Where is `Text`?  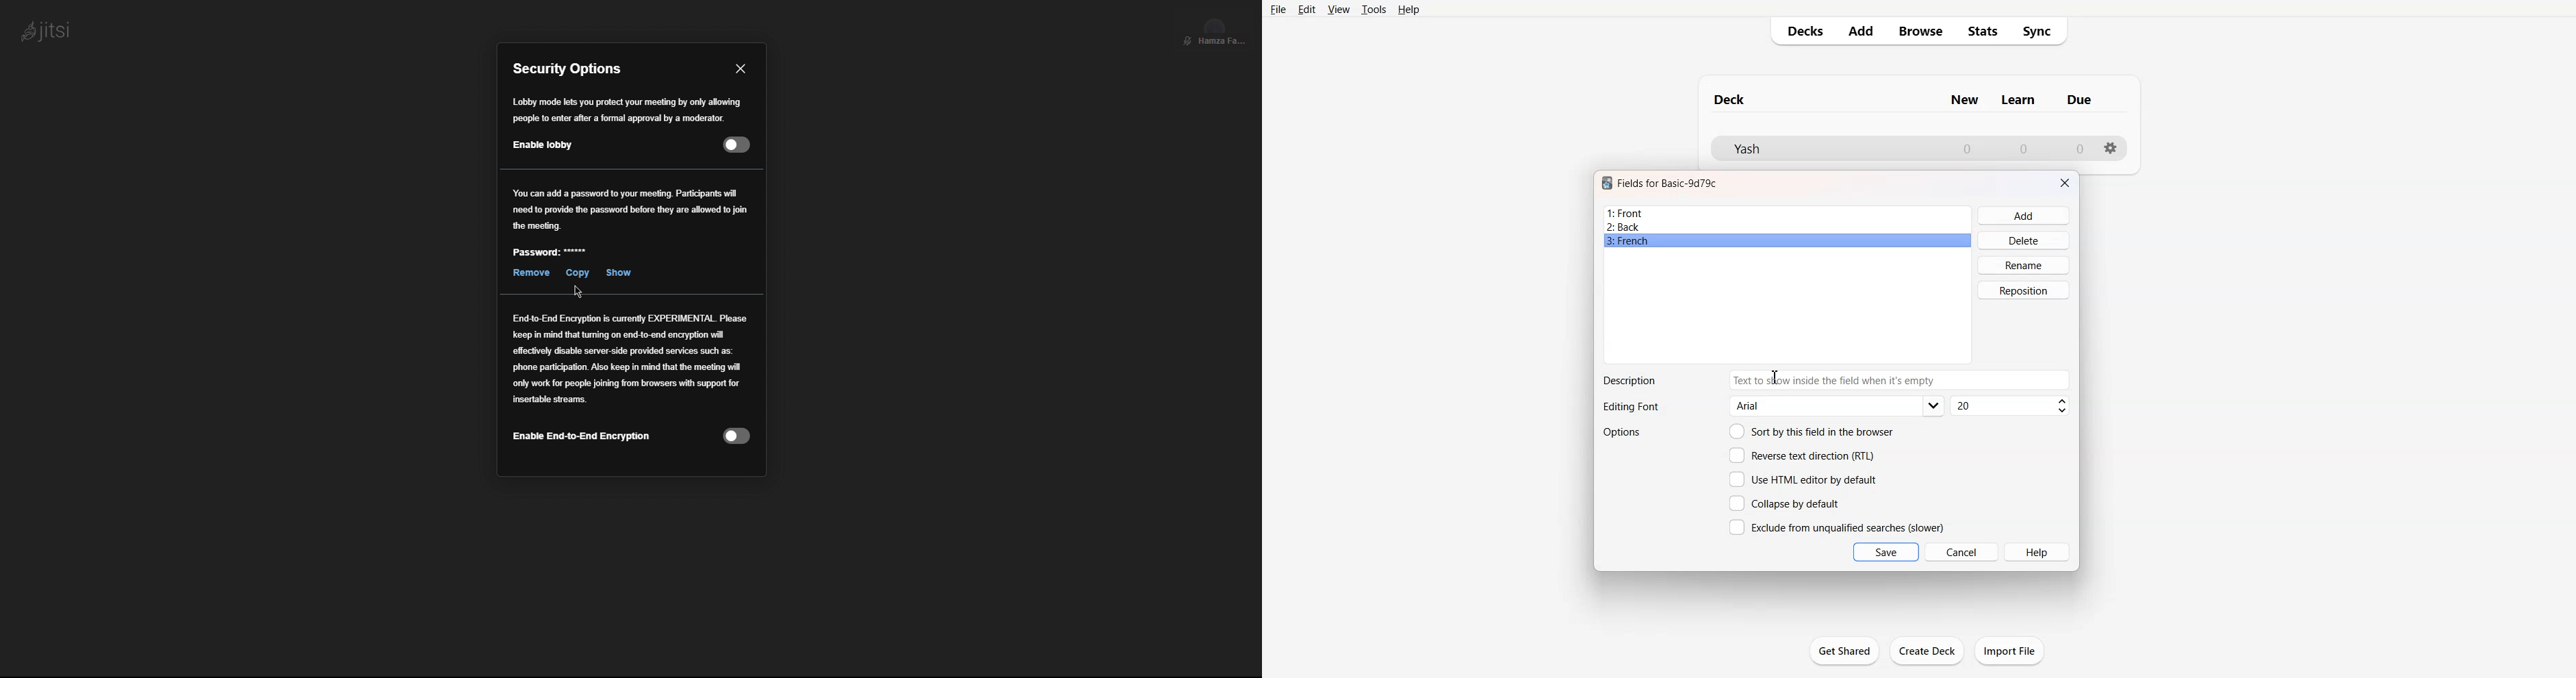
Text is located at coordinates (1630, 407).